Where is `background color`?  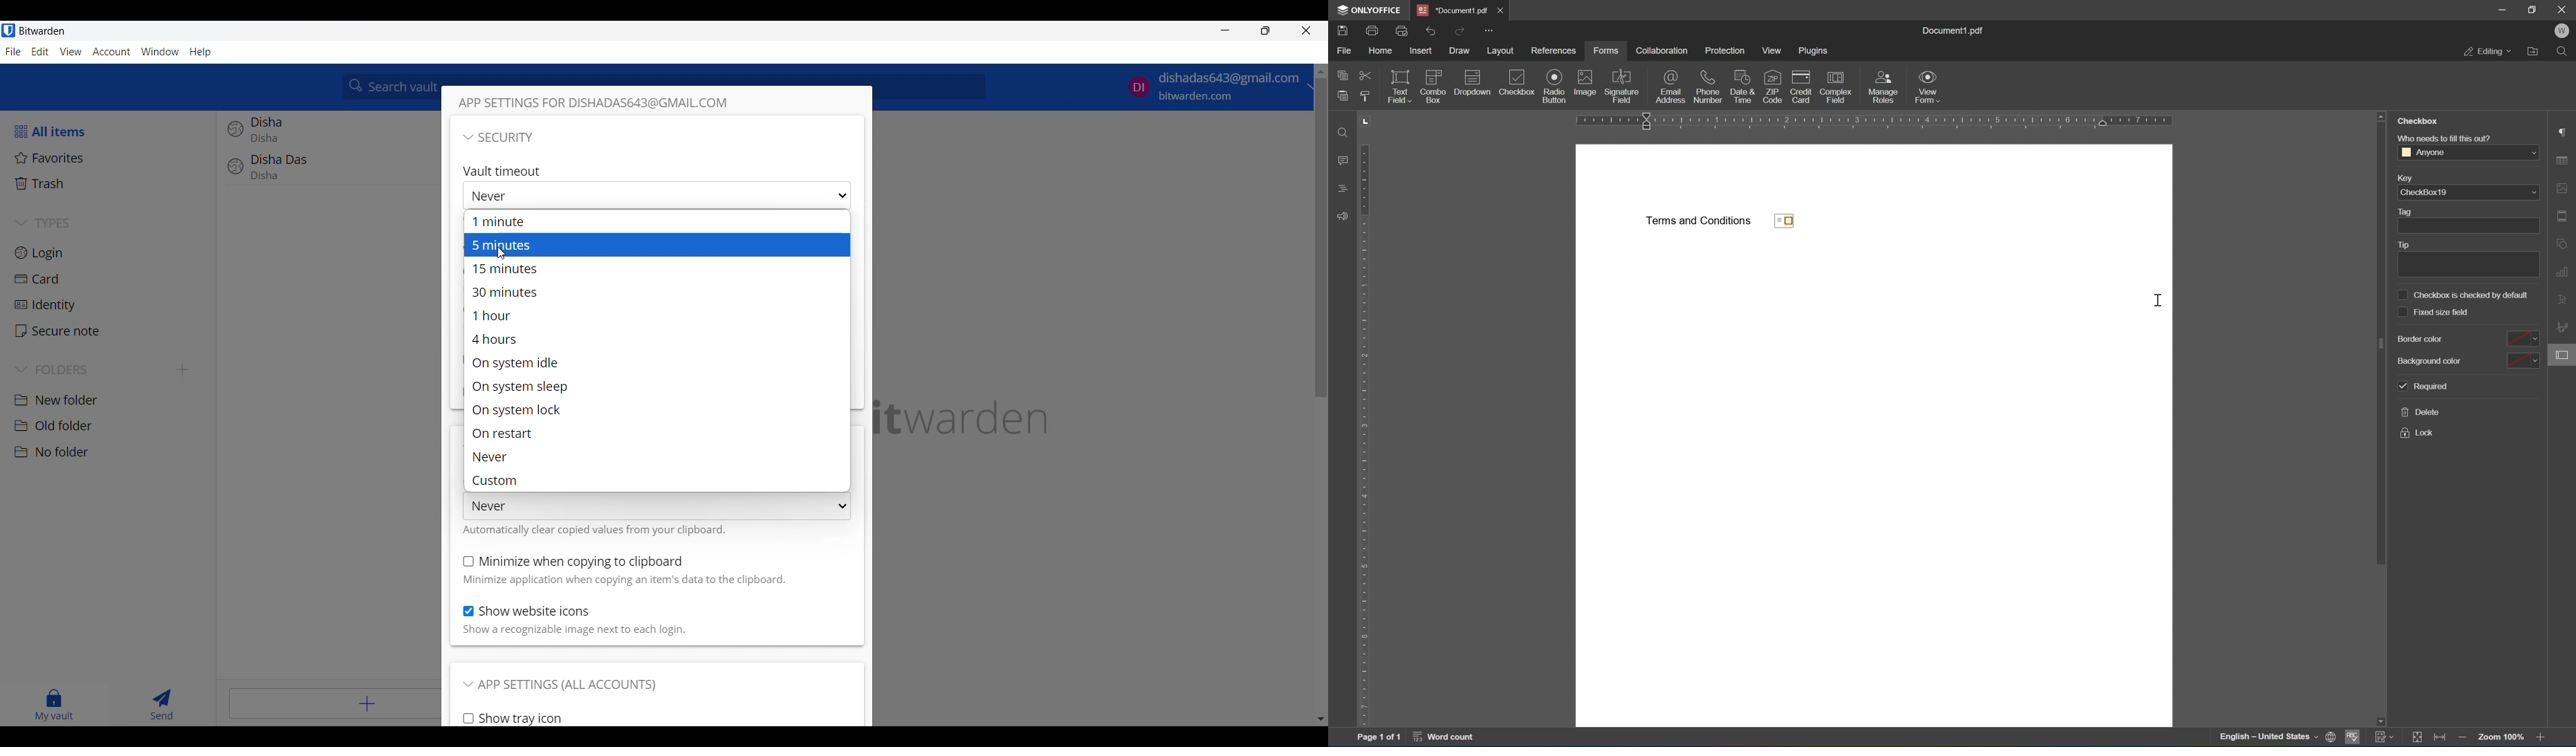 background color is located at coordinates (2467, 360).